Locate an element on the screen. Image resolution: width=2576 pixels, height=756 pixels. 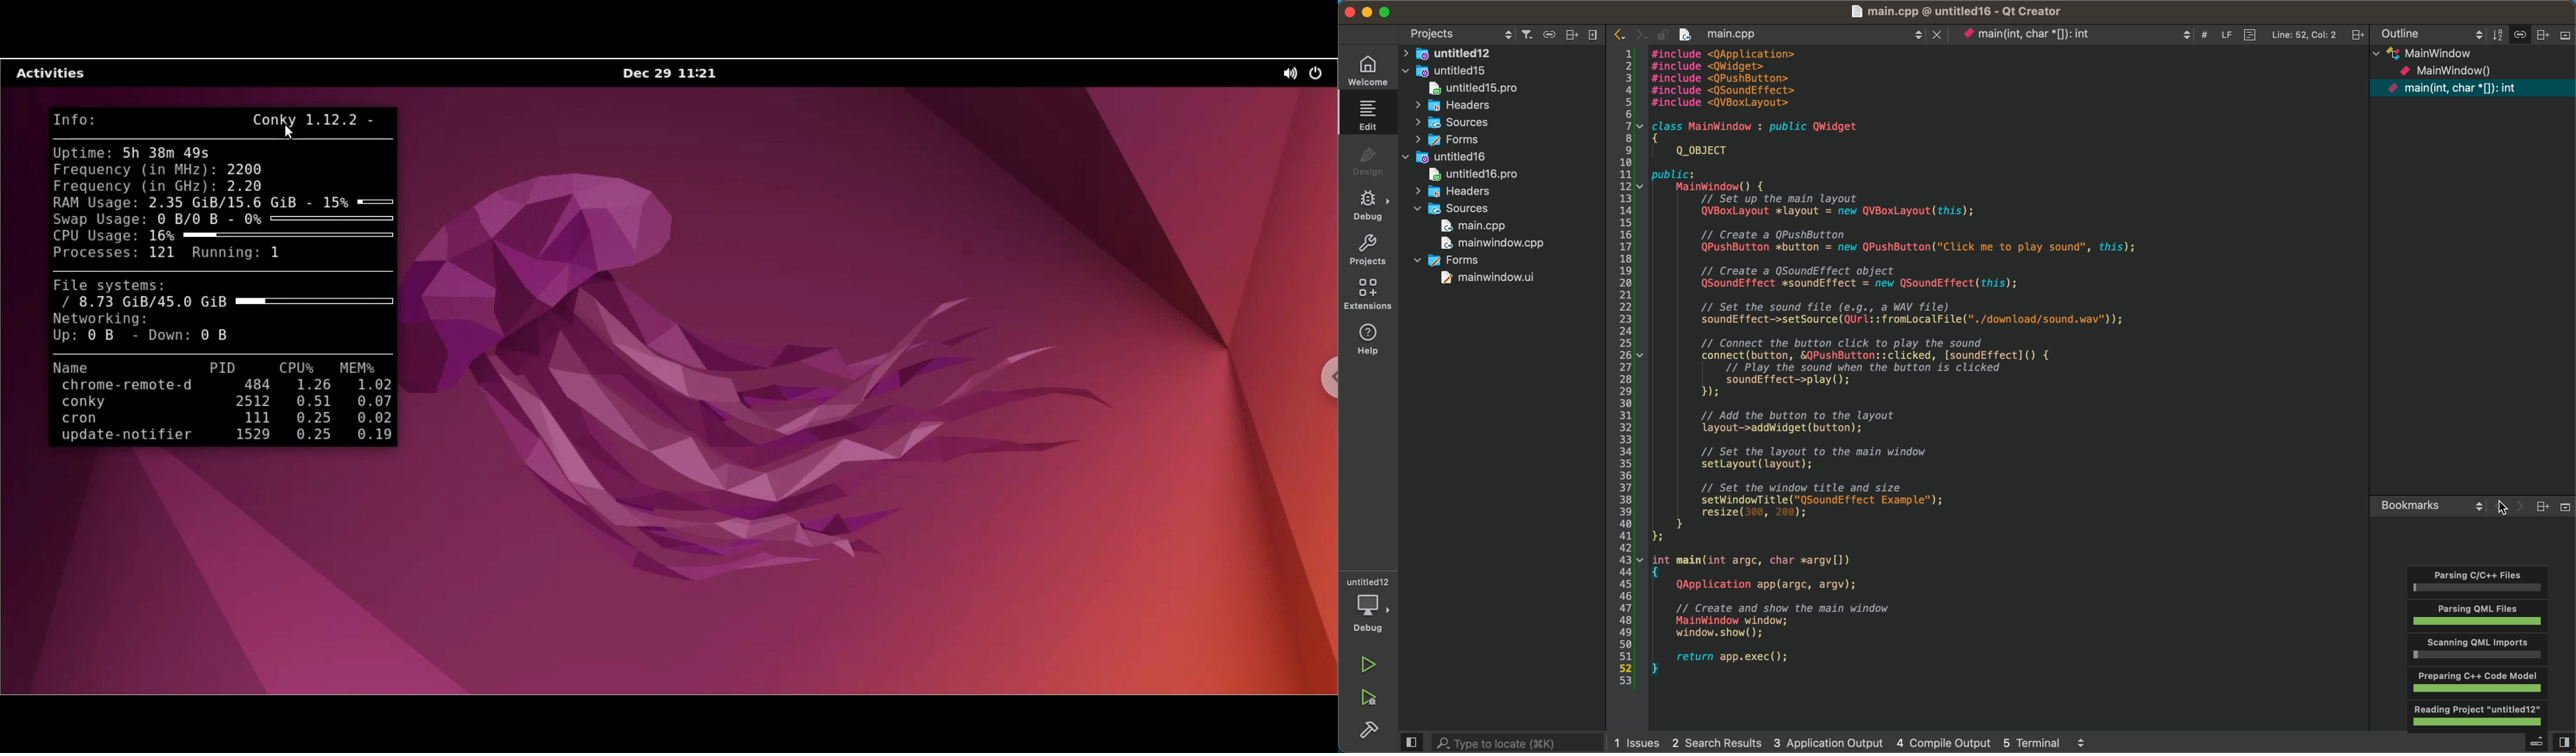
running and setup is located at coordinates (2480, 648).